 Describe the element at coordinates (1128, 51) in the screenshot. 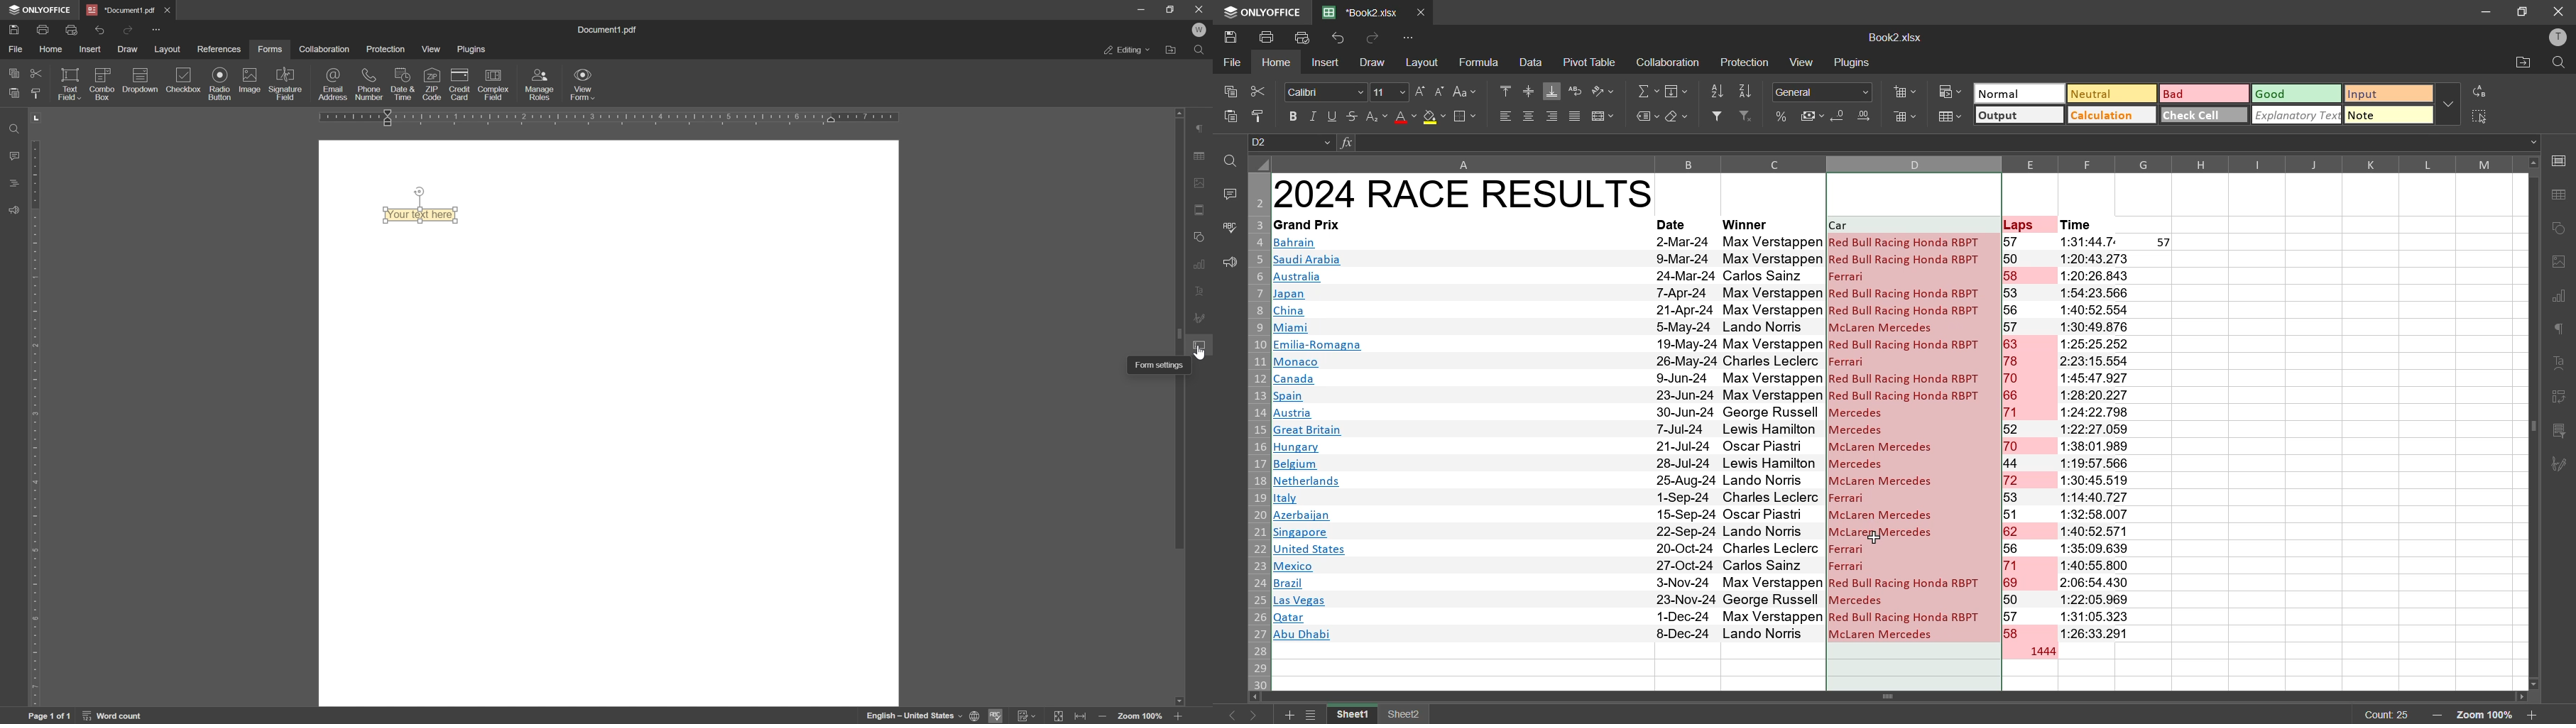

I see `editing` at that location.